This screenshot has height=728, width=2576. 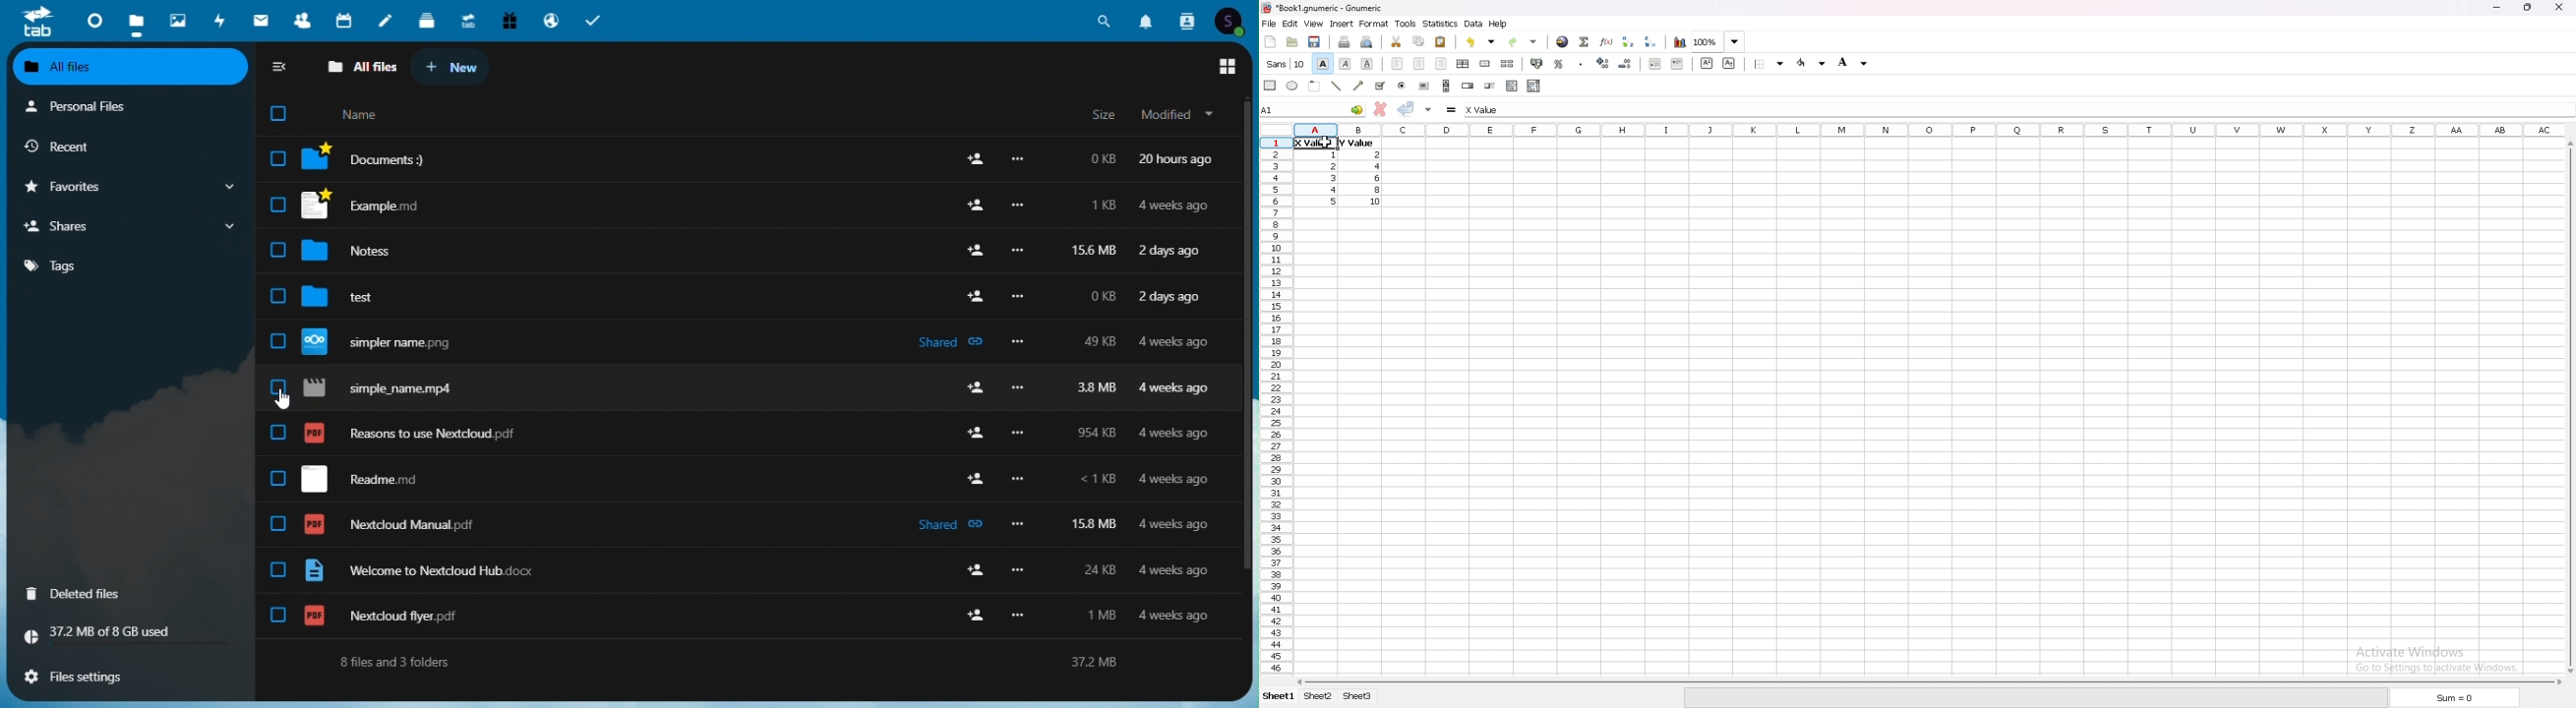 What do you see at coordinates (1625, 64) in the screenshot?
I see `decrease decimals` at bounding box center [1625, 64].